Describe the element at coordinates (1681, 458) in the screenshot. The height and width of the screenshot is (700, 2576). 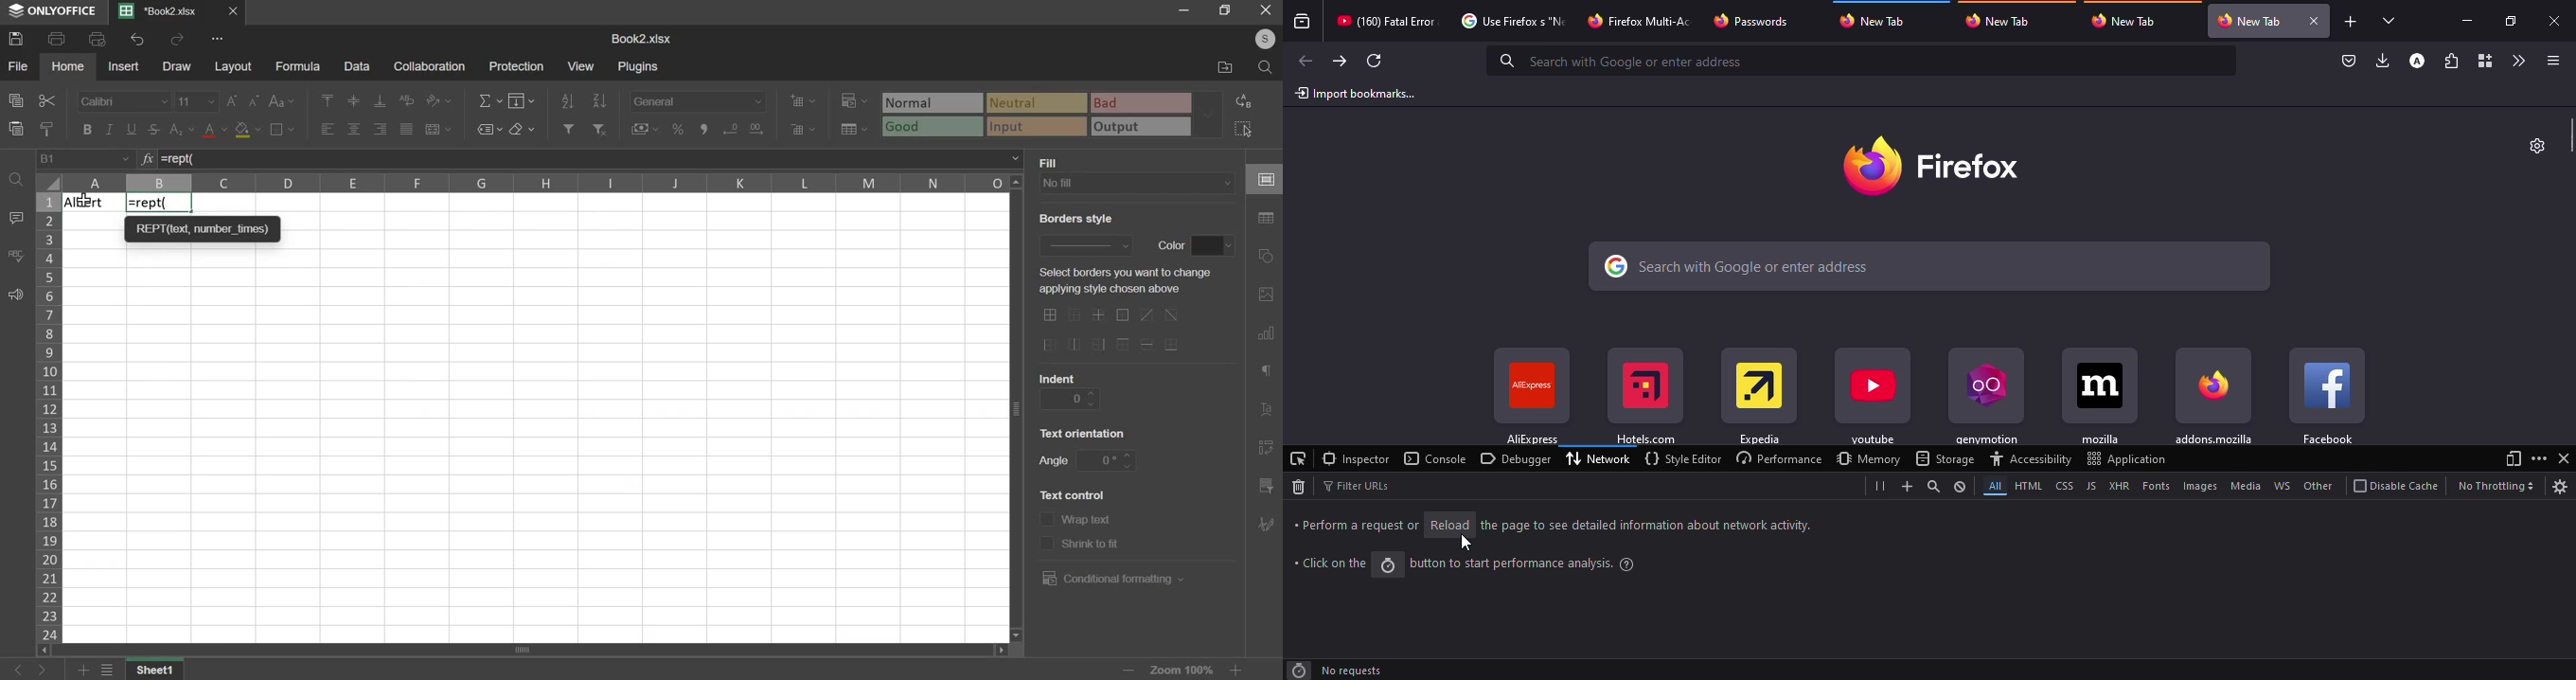
I see `style editor` at that location.